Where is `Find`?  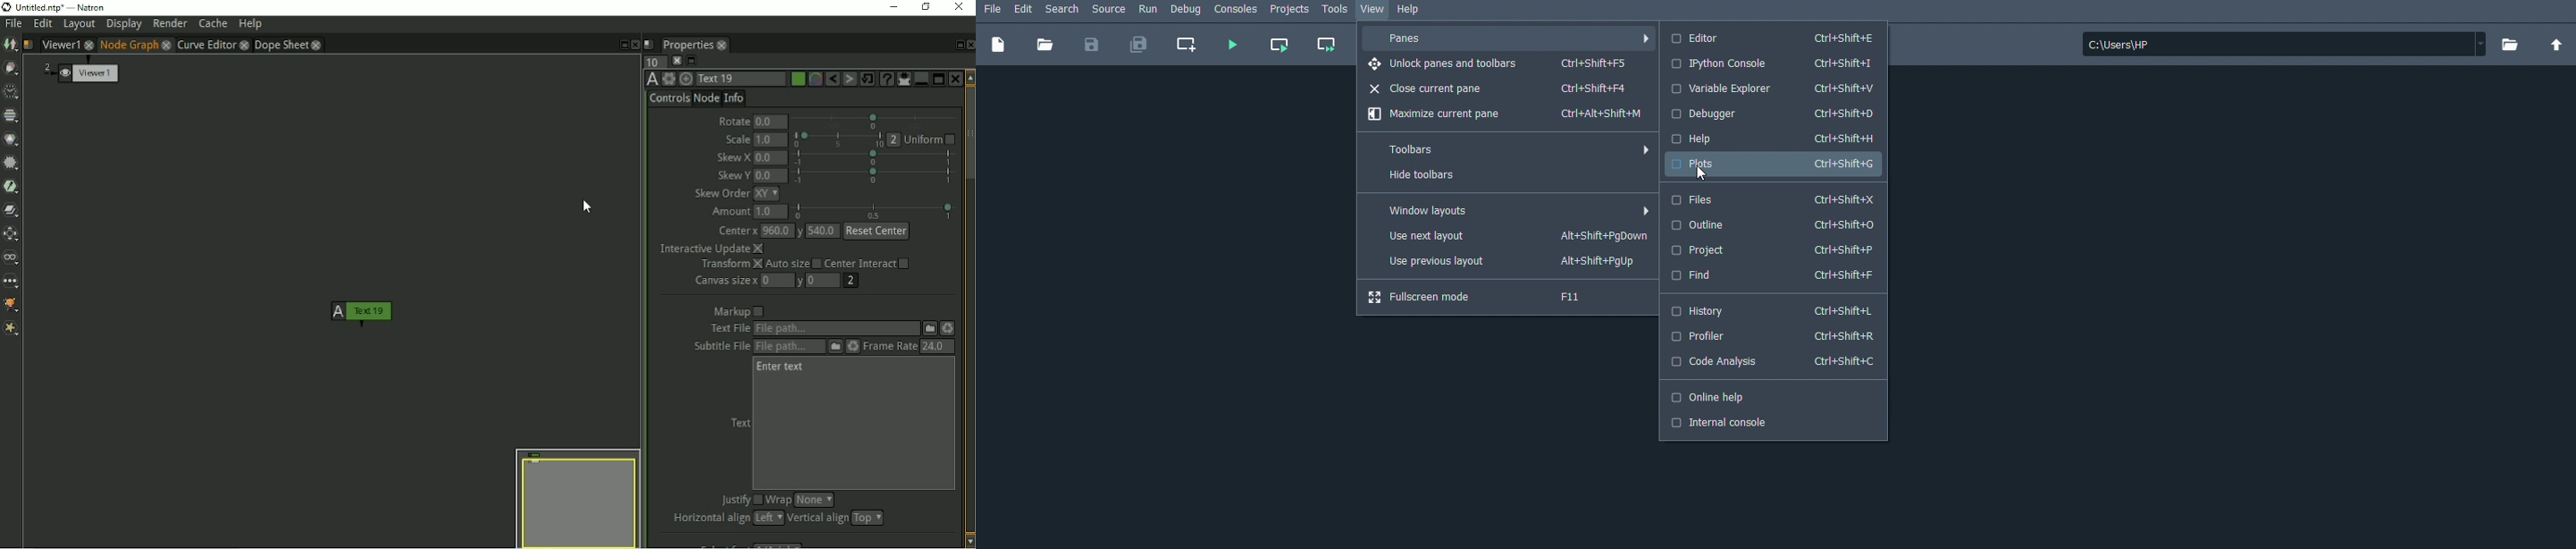 Find is located at coordinates (1774, 274).